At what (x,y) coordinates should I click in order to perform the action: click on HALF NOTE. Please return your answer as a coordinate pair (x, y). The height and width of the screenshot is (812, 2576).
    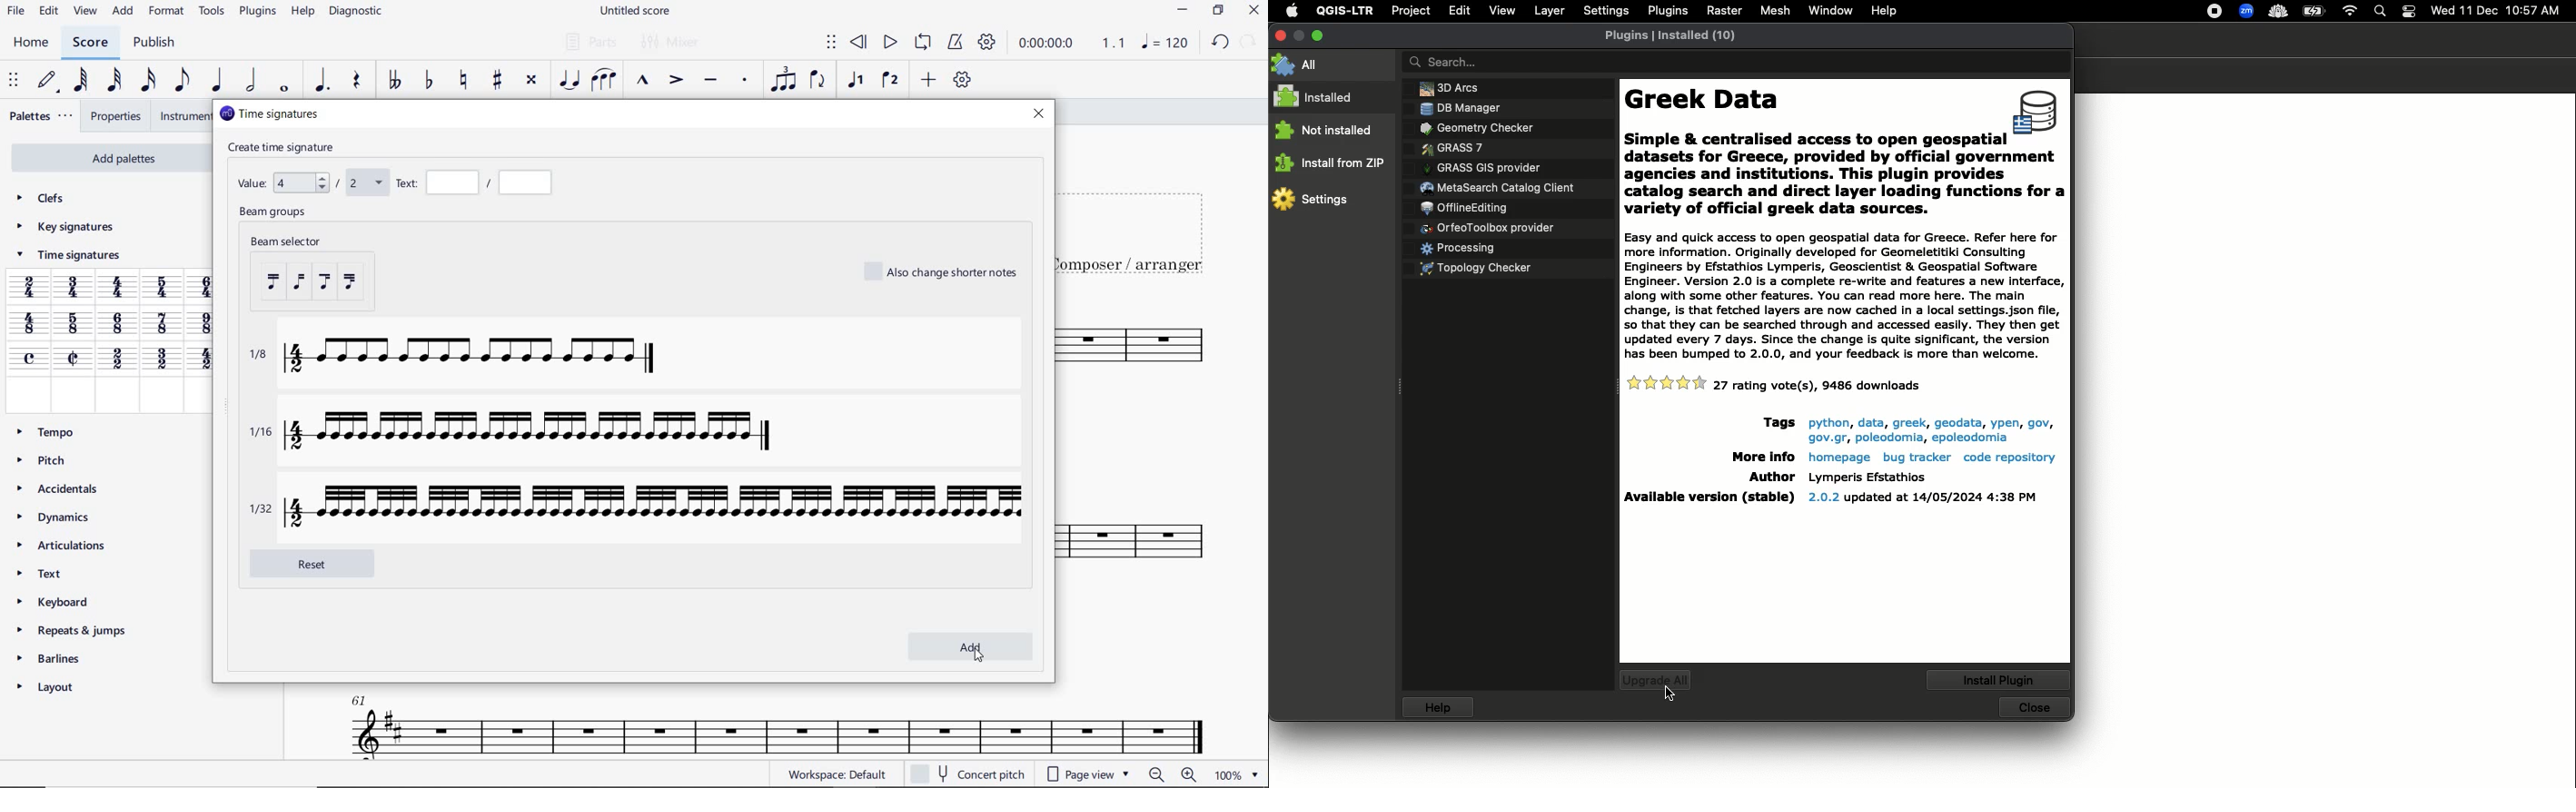
    Looking at the image, I should click on (250, 81).